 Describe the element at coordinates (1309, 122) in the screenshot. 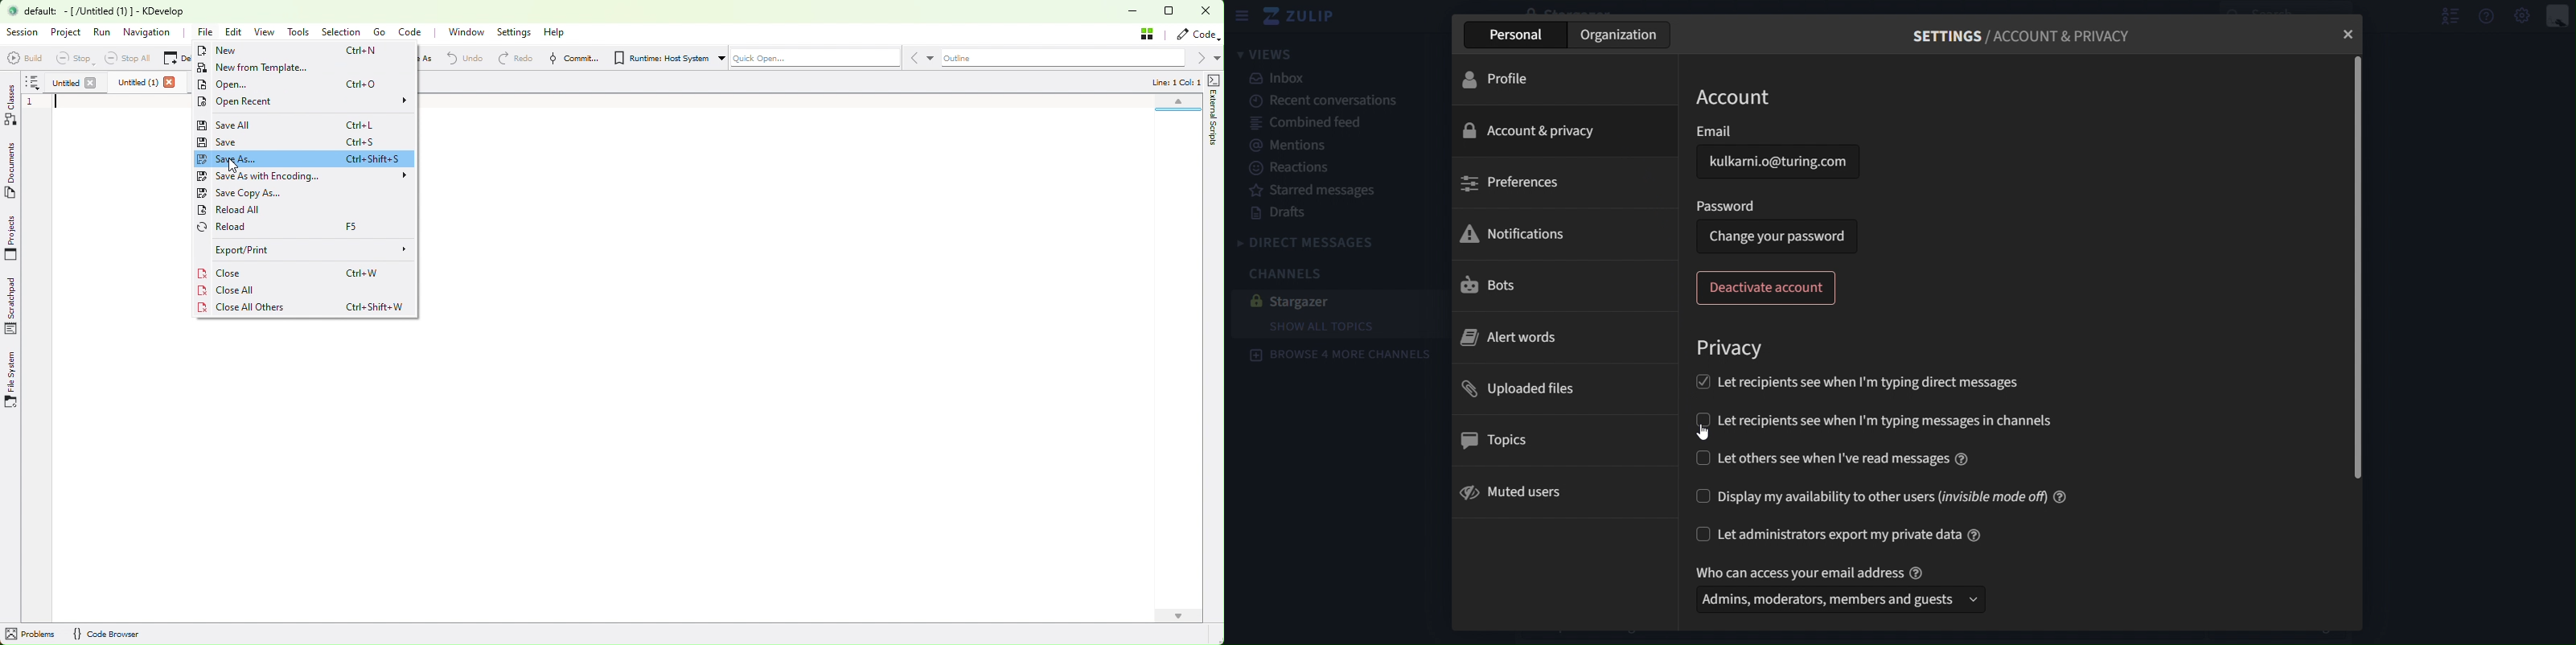

I see `combined feed` at that location.